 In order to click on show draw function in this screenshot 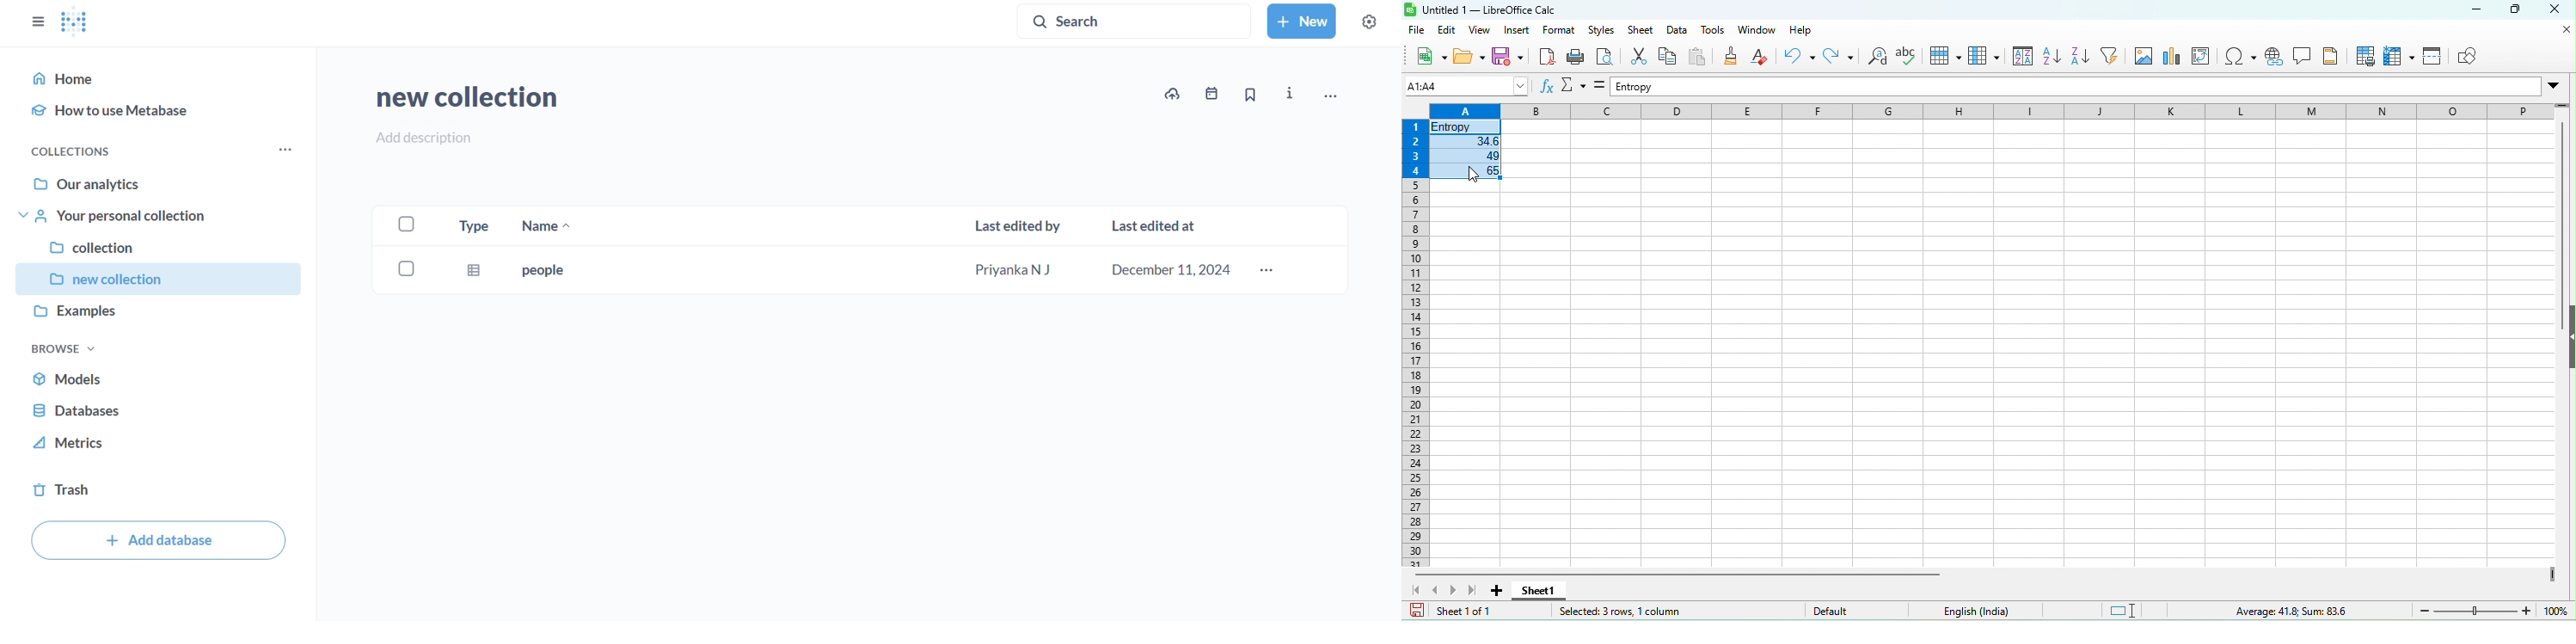, I will do `click(2473, 56)`.